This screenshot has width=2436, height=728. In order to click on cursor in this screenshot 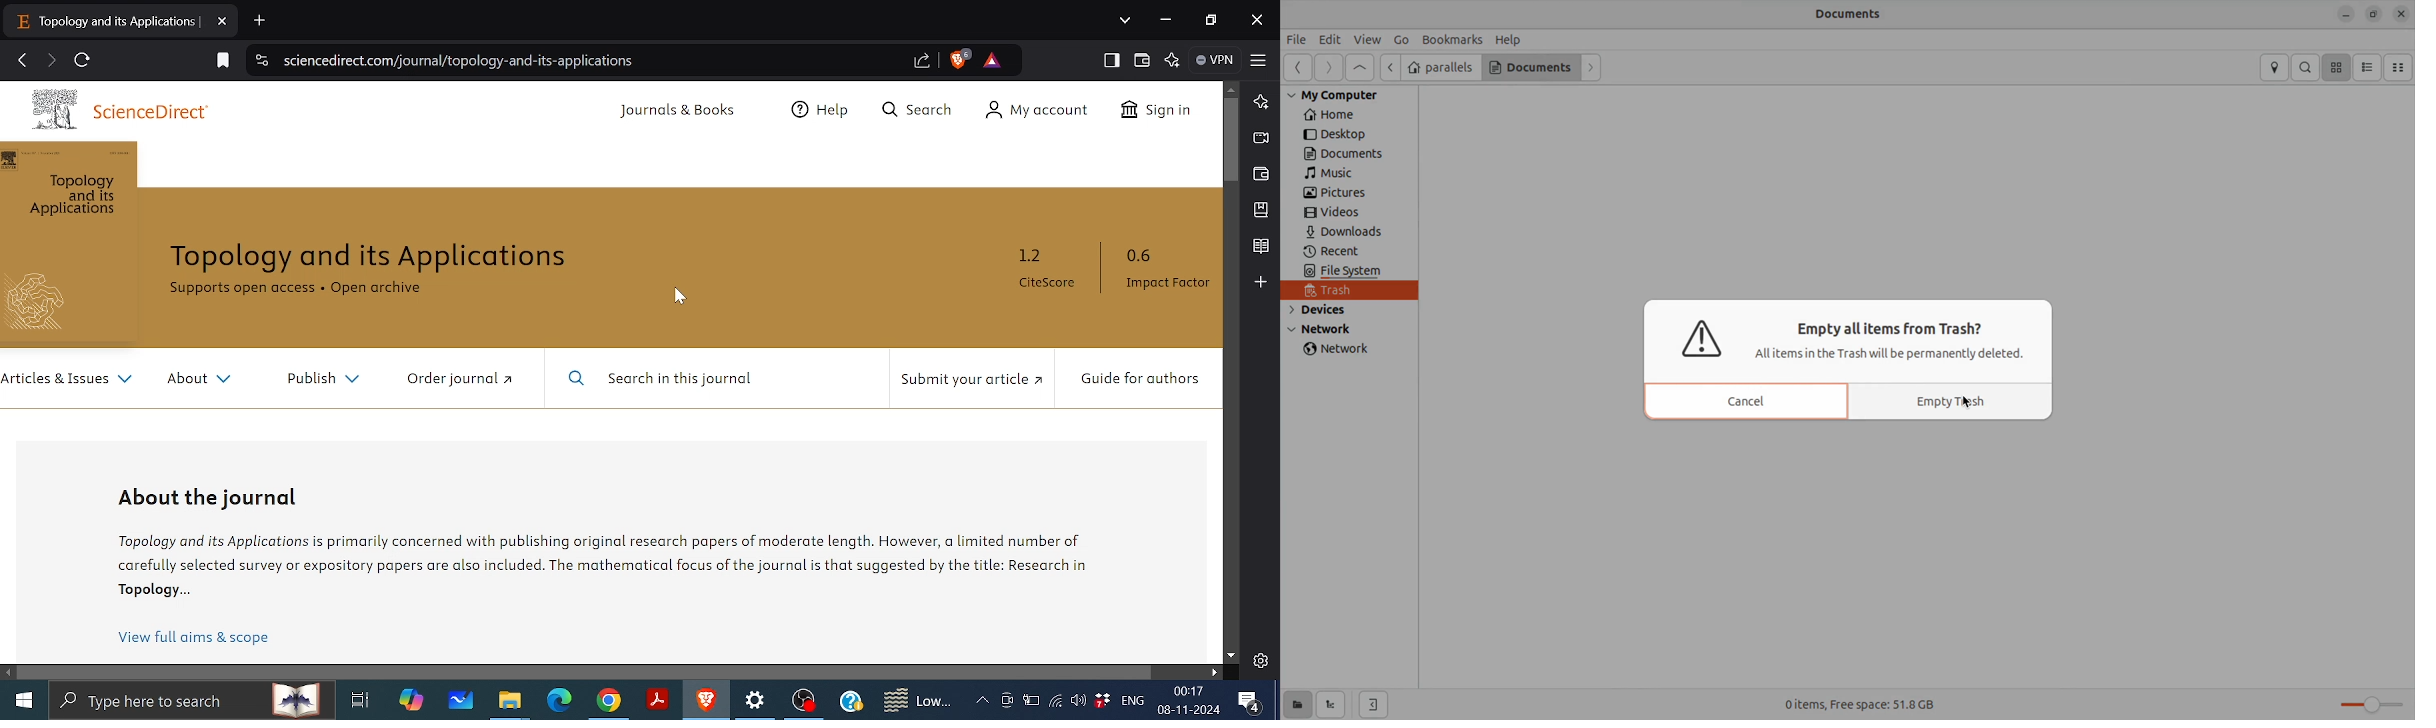, I will do `click(1969, 404)`.